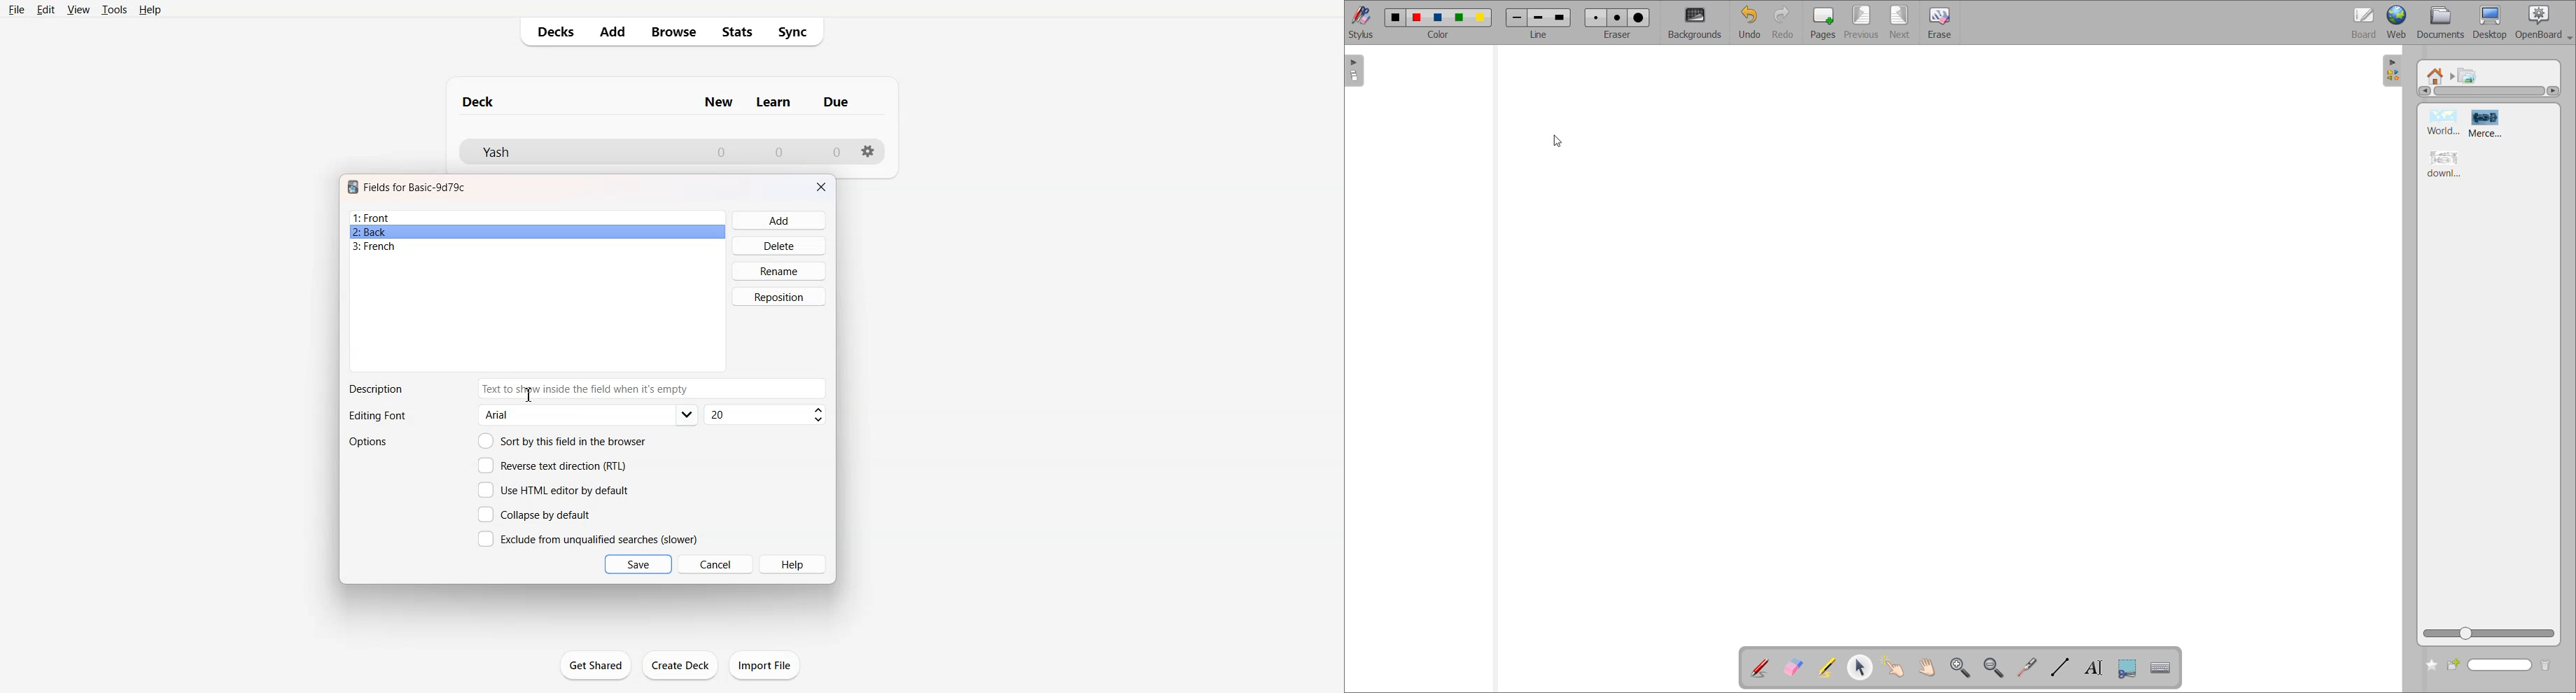  What do you see at coordinates (353, 187) in the screenshot?
I see `Software logo` at bounding box center [353, 187].